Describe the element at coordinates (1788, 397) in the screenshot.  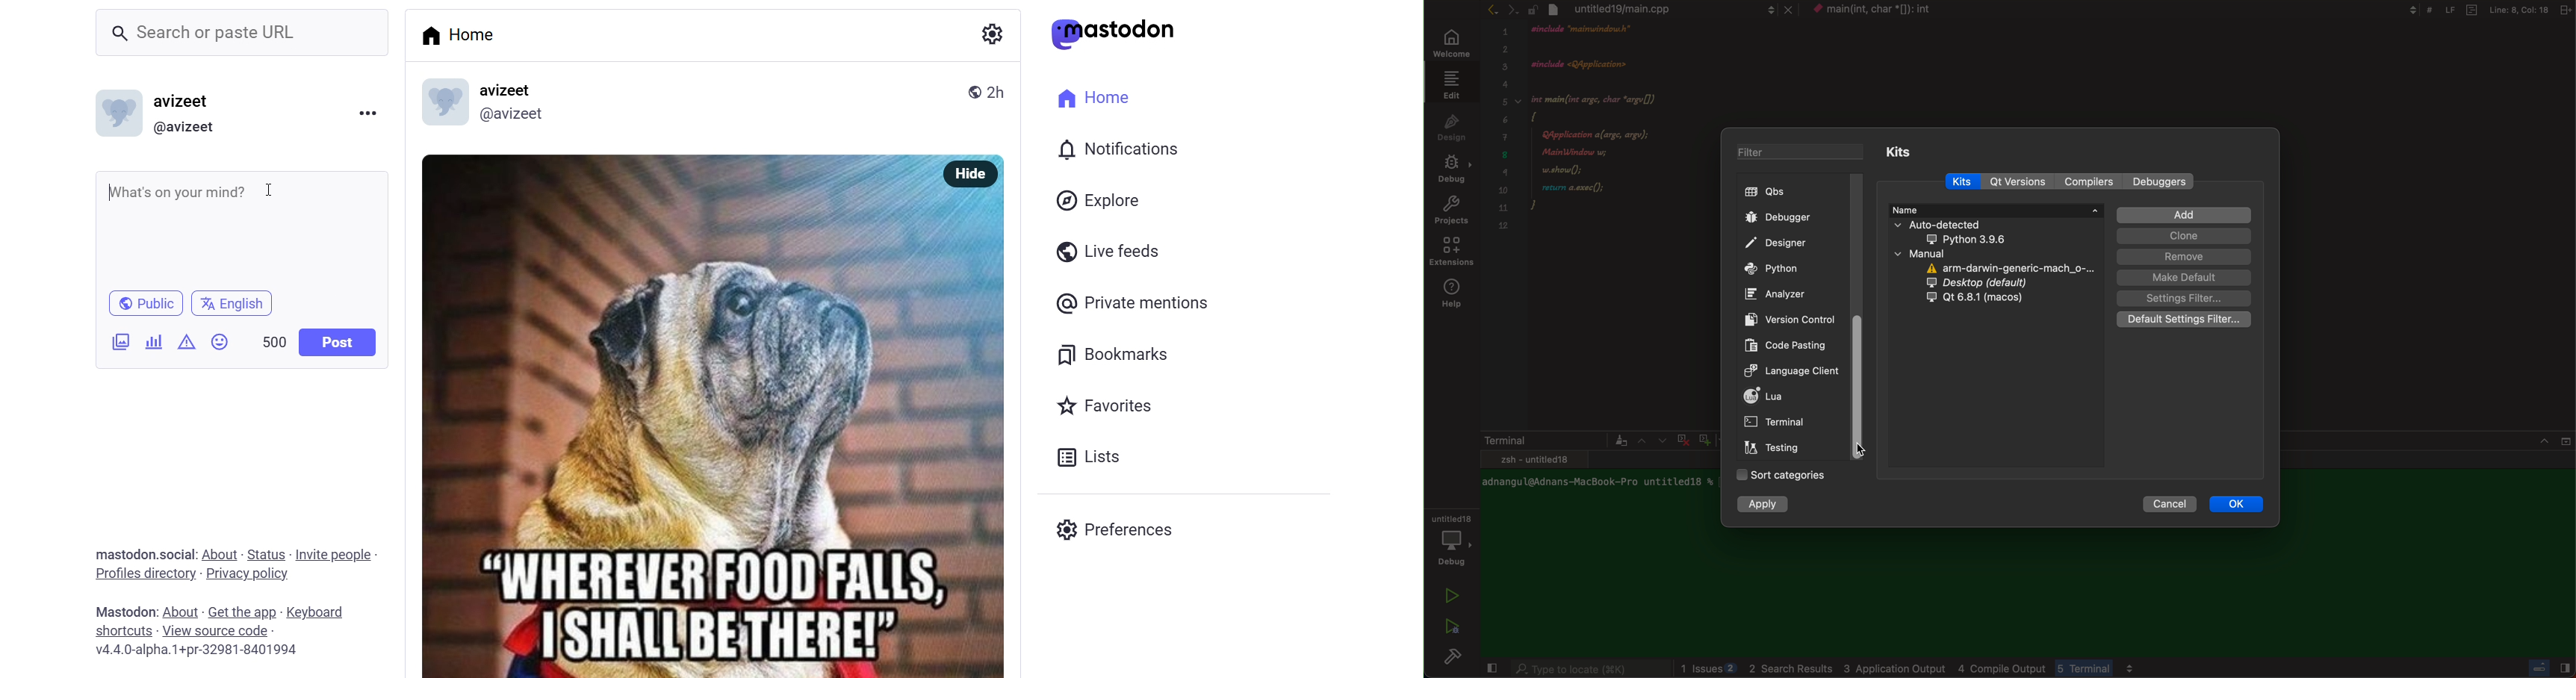
I see `lua` at that location.